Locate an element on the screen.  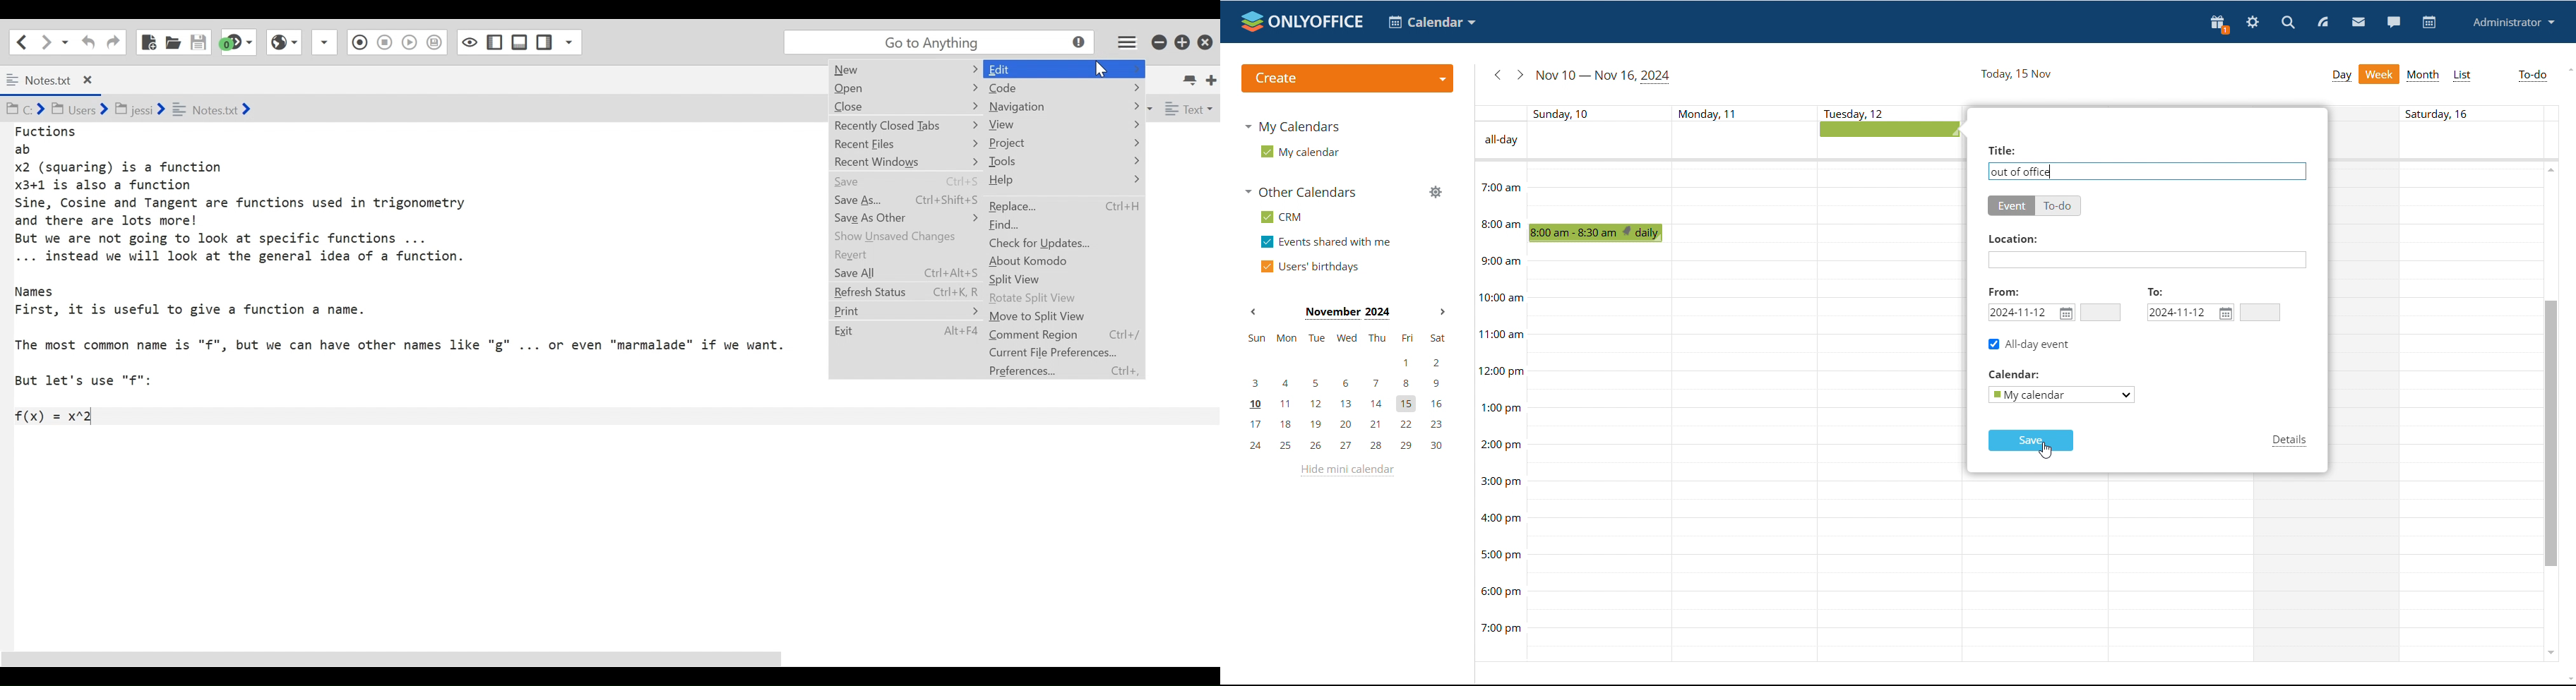
mail is located at coordinates (2359, 22).